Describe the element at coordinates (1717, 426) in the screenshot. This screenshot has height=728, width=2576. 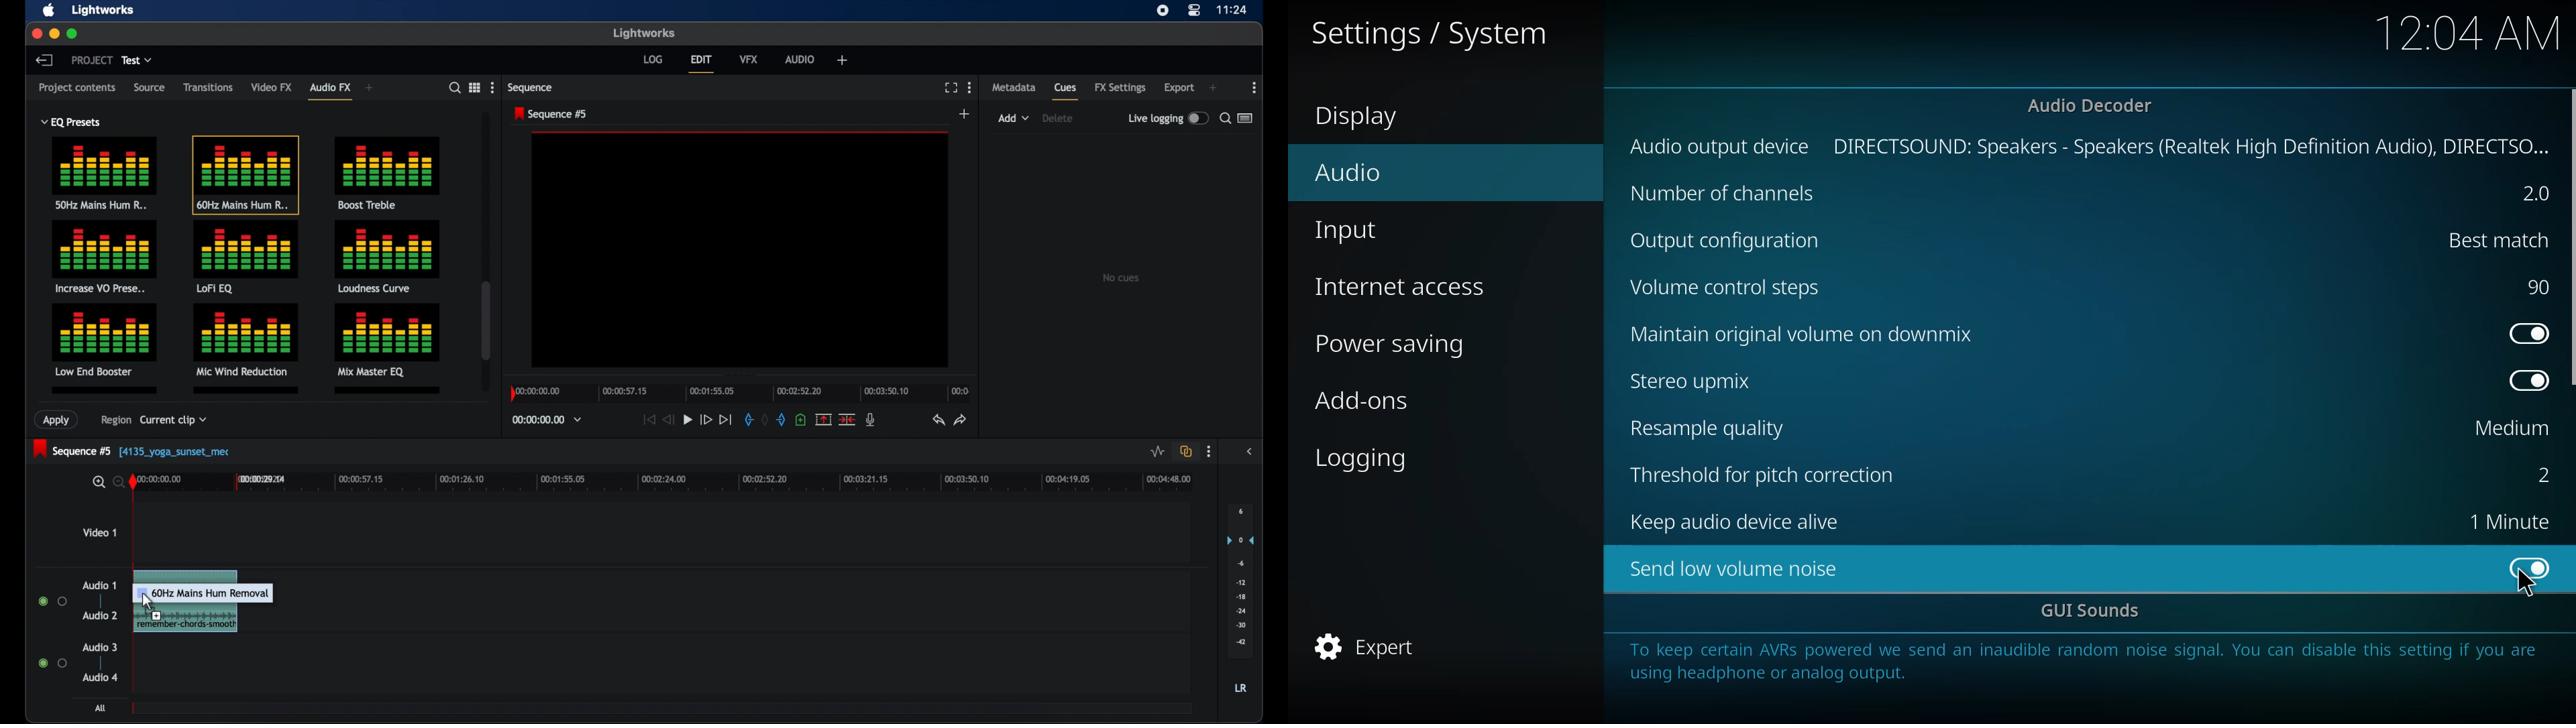
I see `resample quality` at that location.